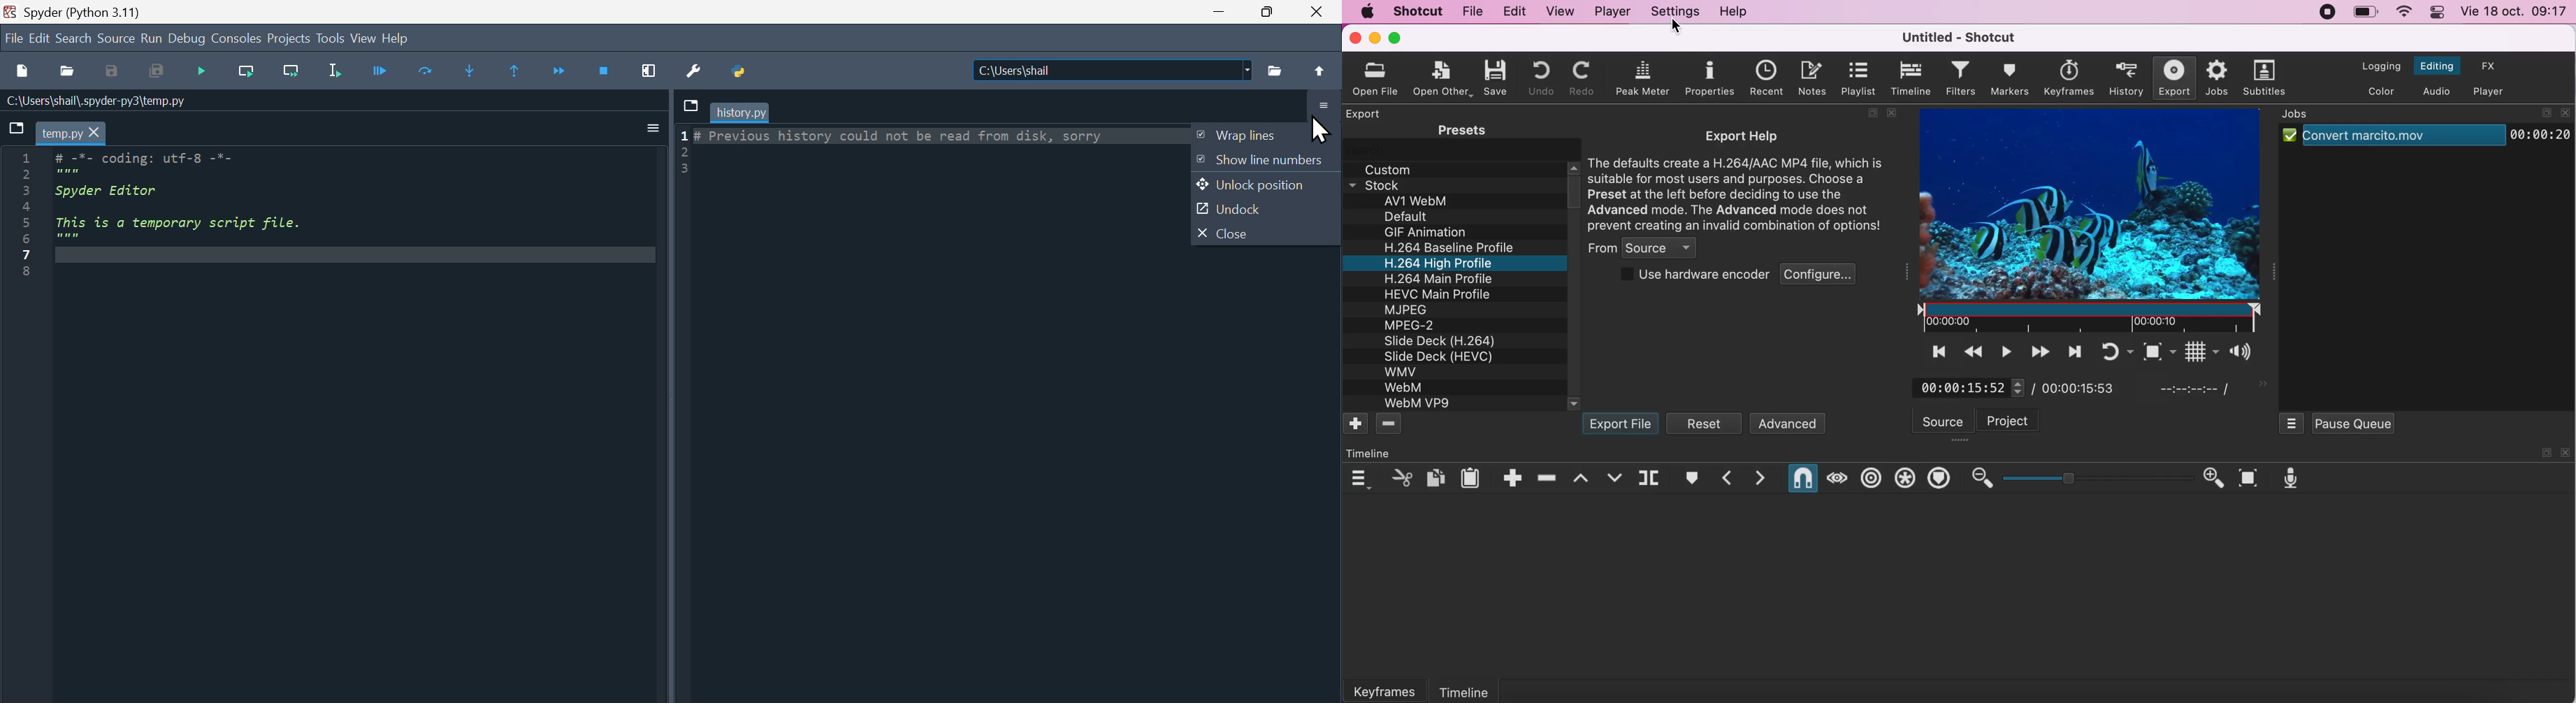 This screenshot has height=728, width=2576. Describe the element at coordinates (70, 73) in the screenshot. I see `open file` at that location.